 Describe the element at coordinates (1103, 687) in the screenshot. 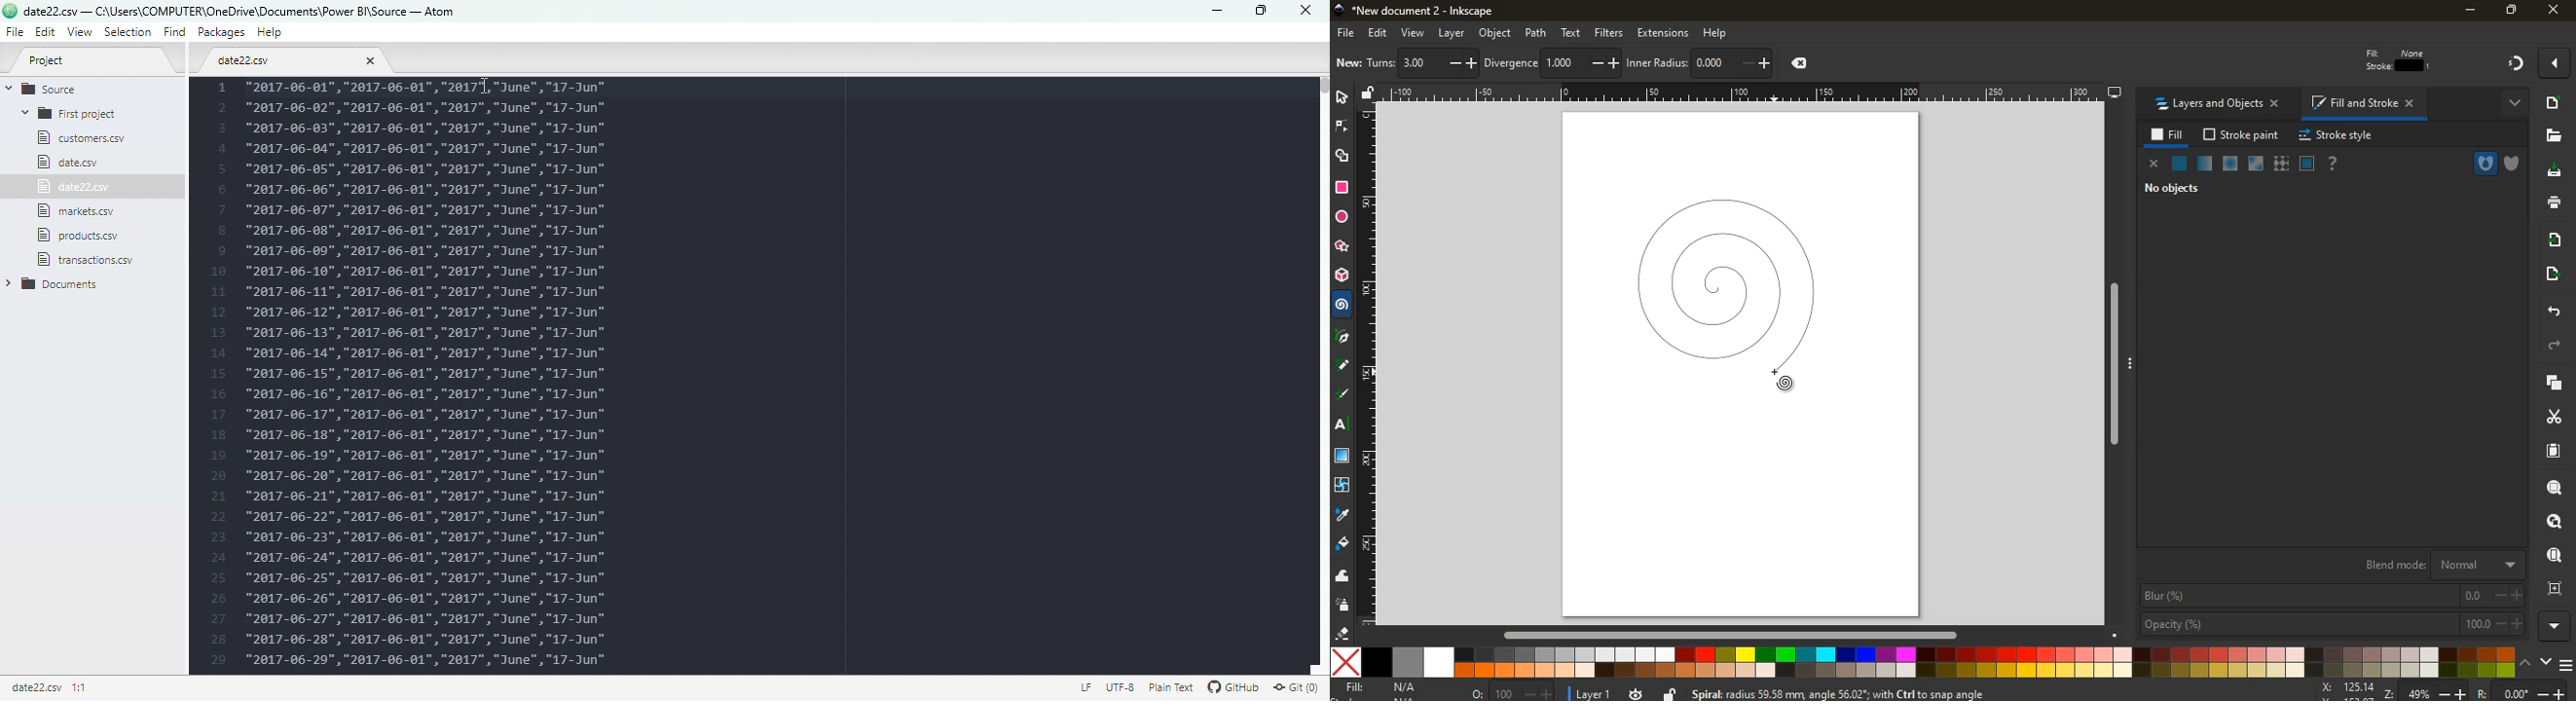

I see `lf utf-8` at that location.